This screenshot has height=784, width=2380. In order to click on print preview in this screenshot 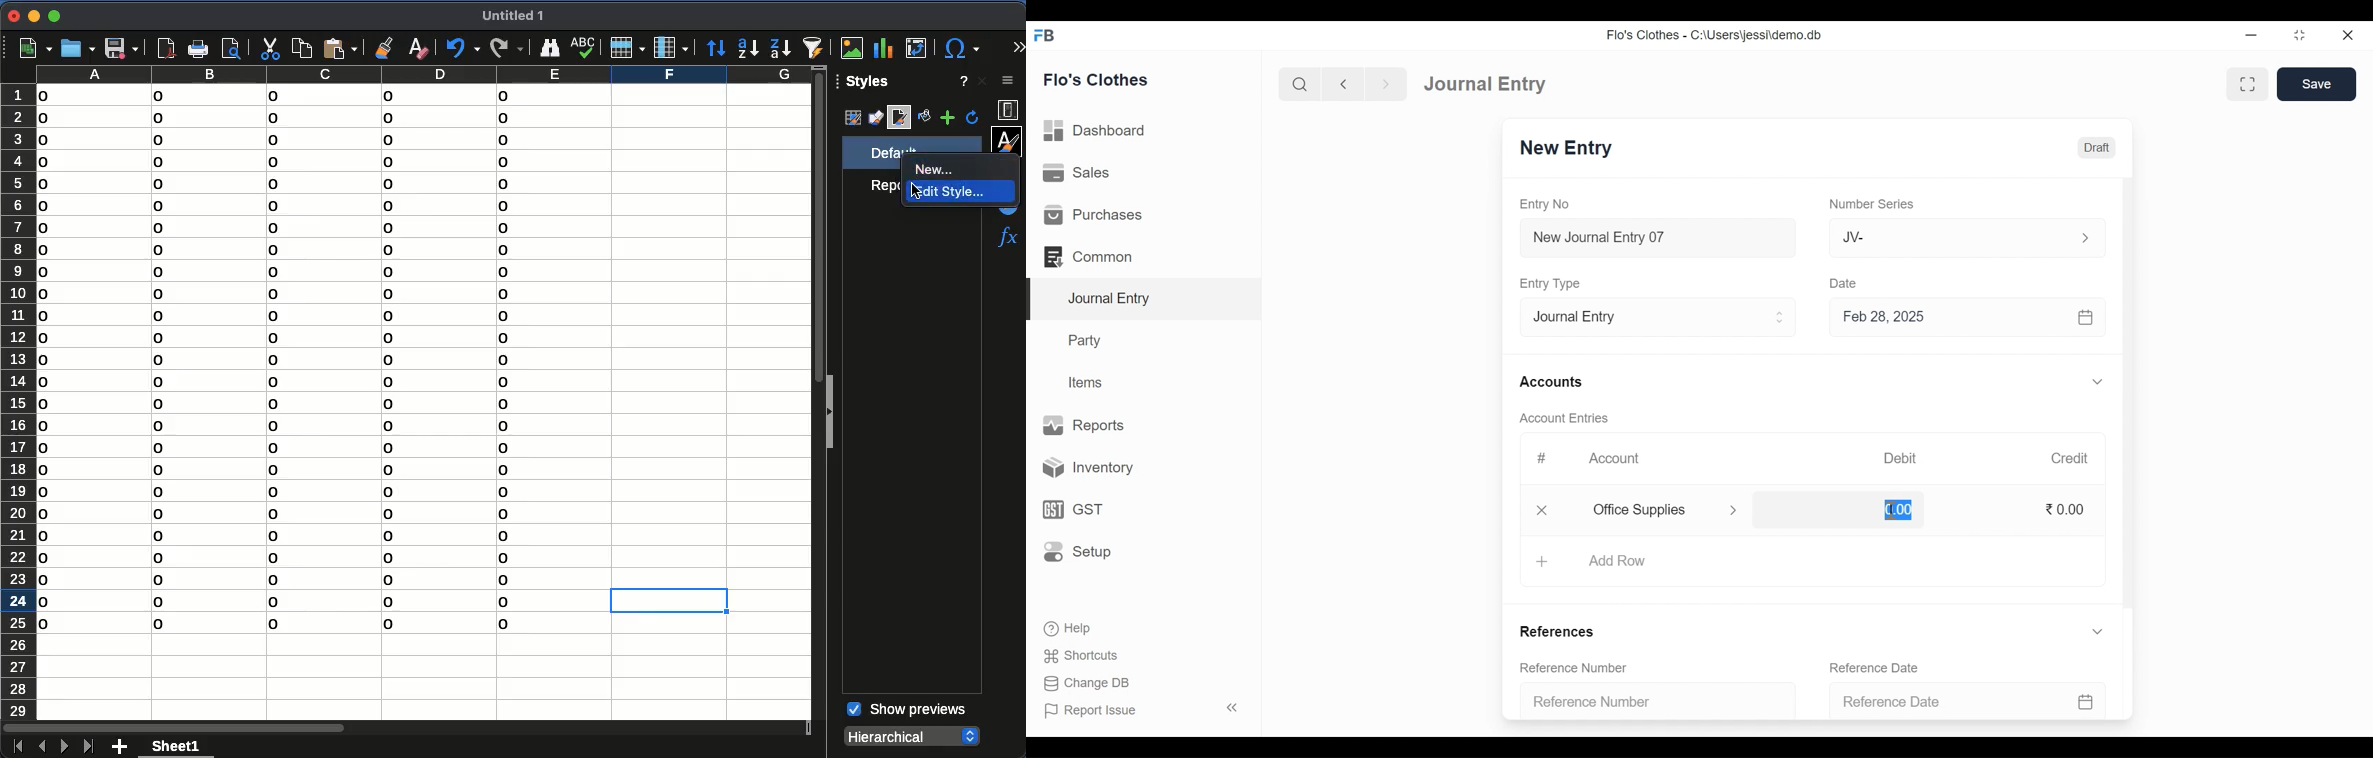, I will do `click(233, 47)`.